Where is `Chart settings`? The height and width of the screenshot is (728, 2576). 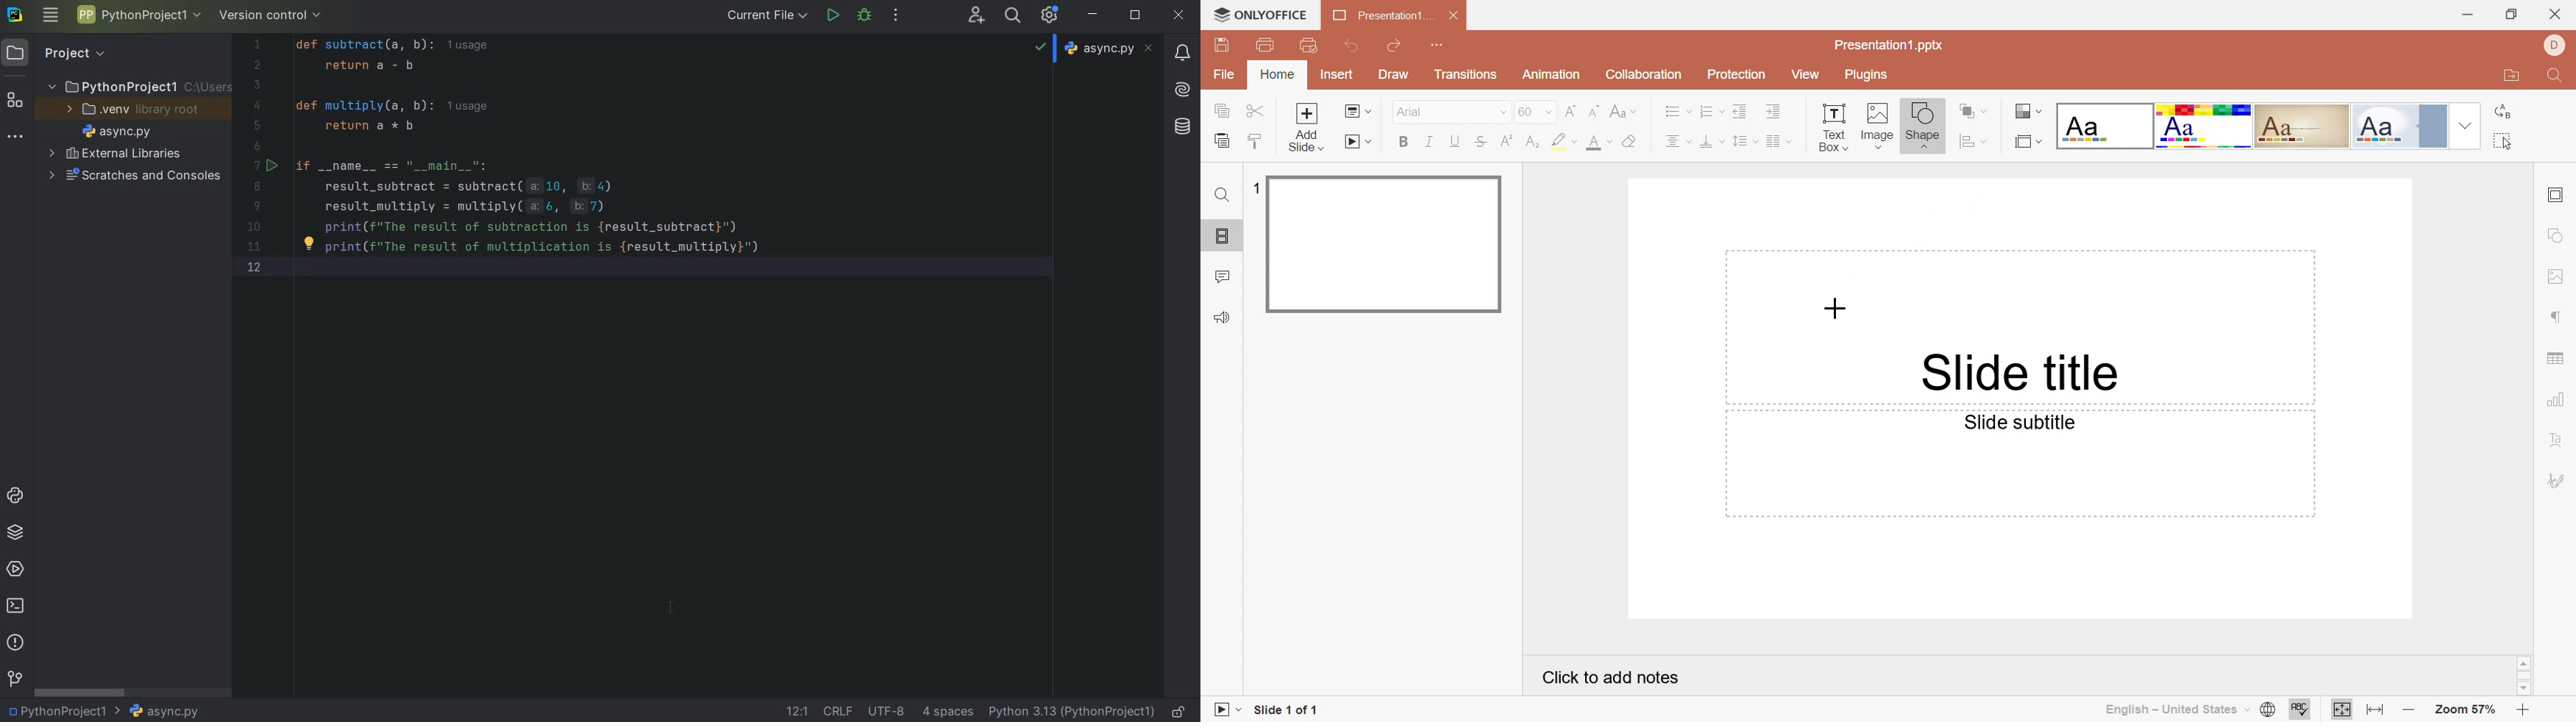 Chart settings is located at coordinates (2558, 400).